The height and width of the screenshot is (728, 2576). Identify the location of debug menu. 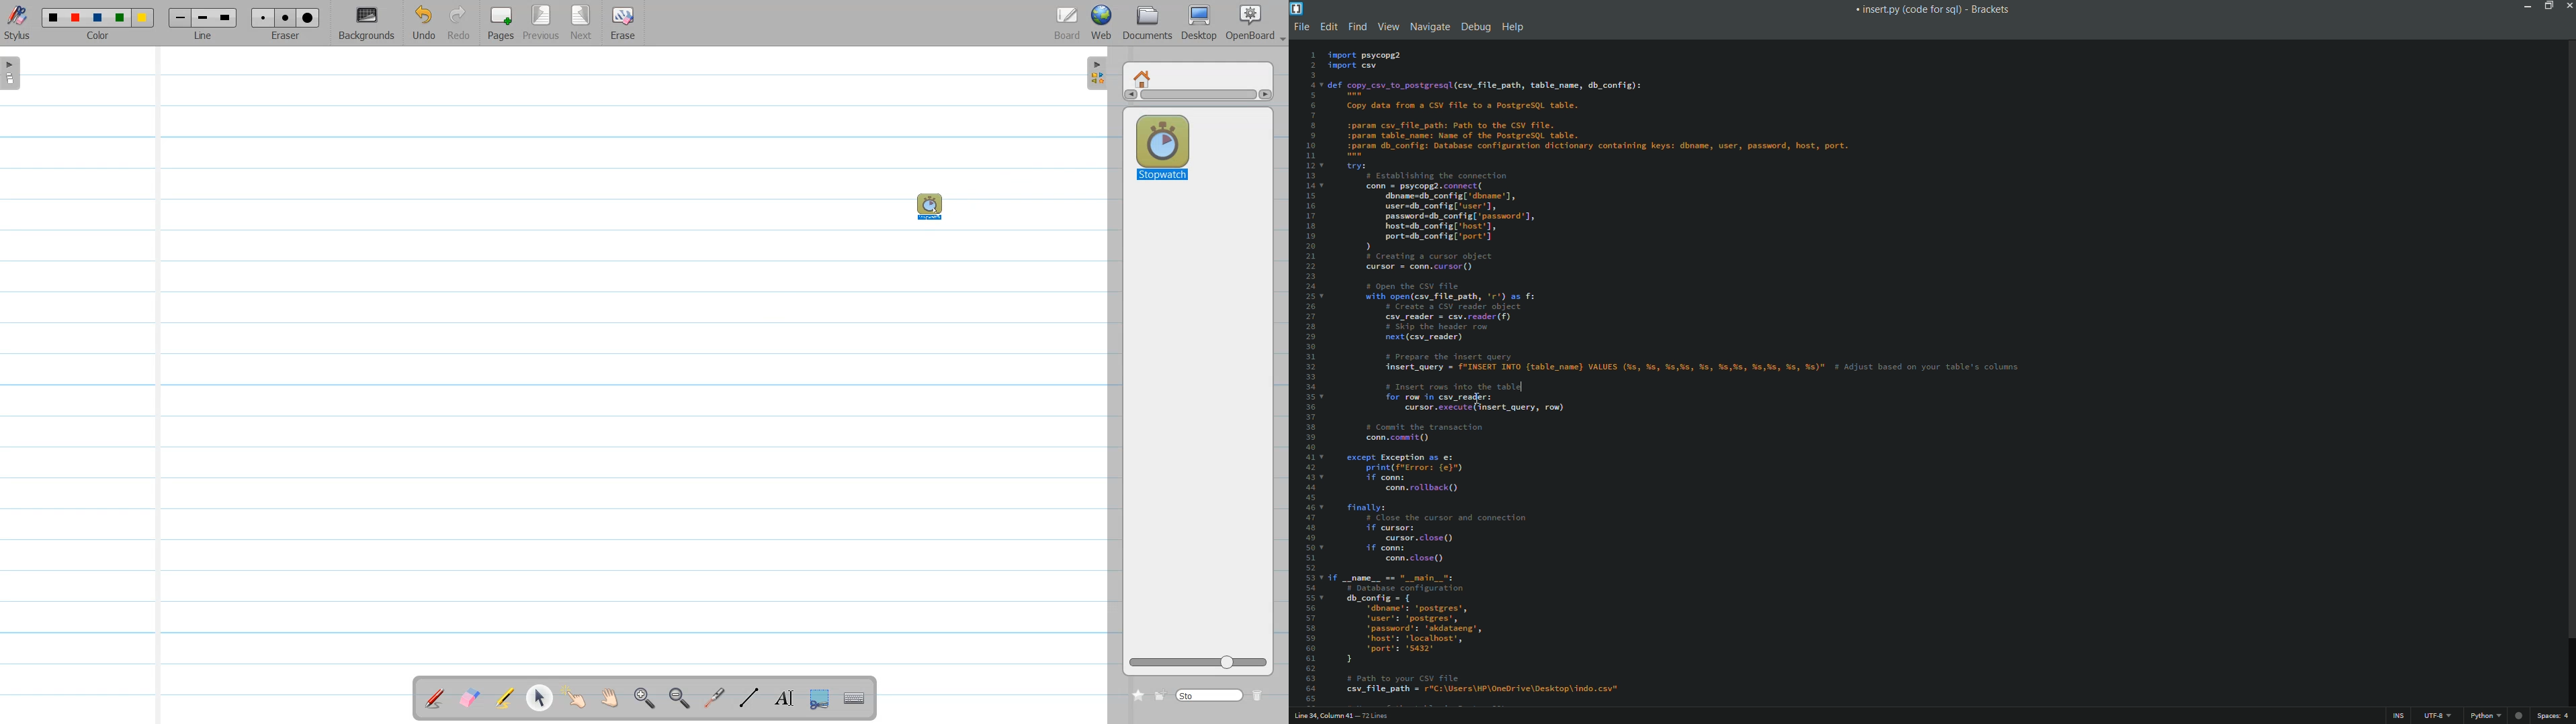
(1474, 27).